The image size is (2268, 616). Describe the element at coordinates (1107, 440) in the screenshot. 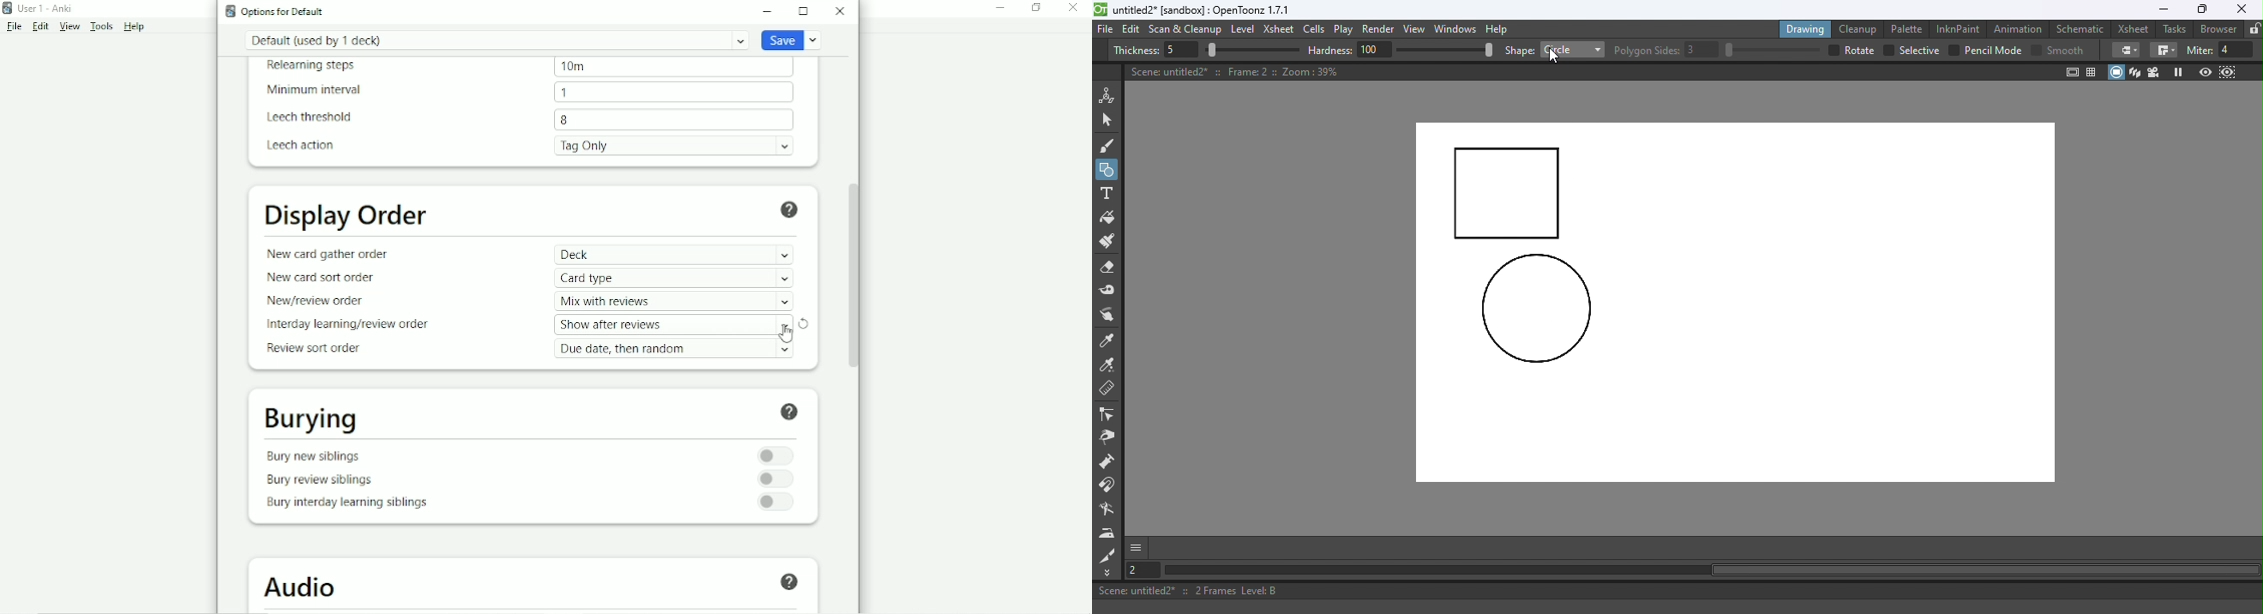

I see `Pinch tool` at that location.